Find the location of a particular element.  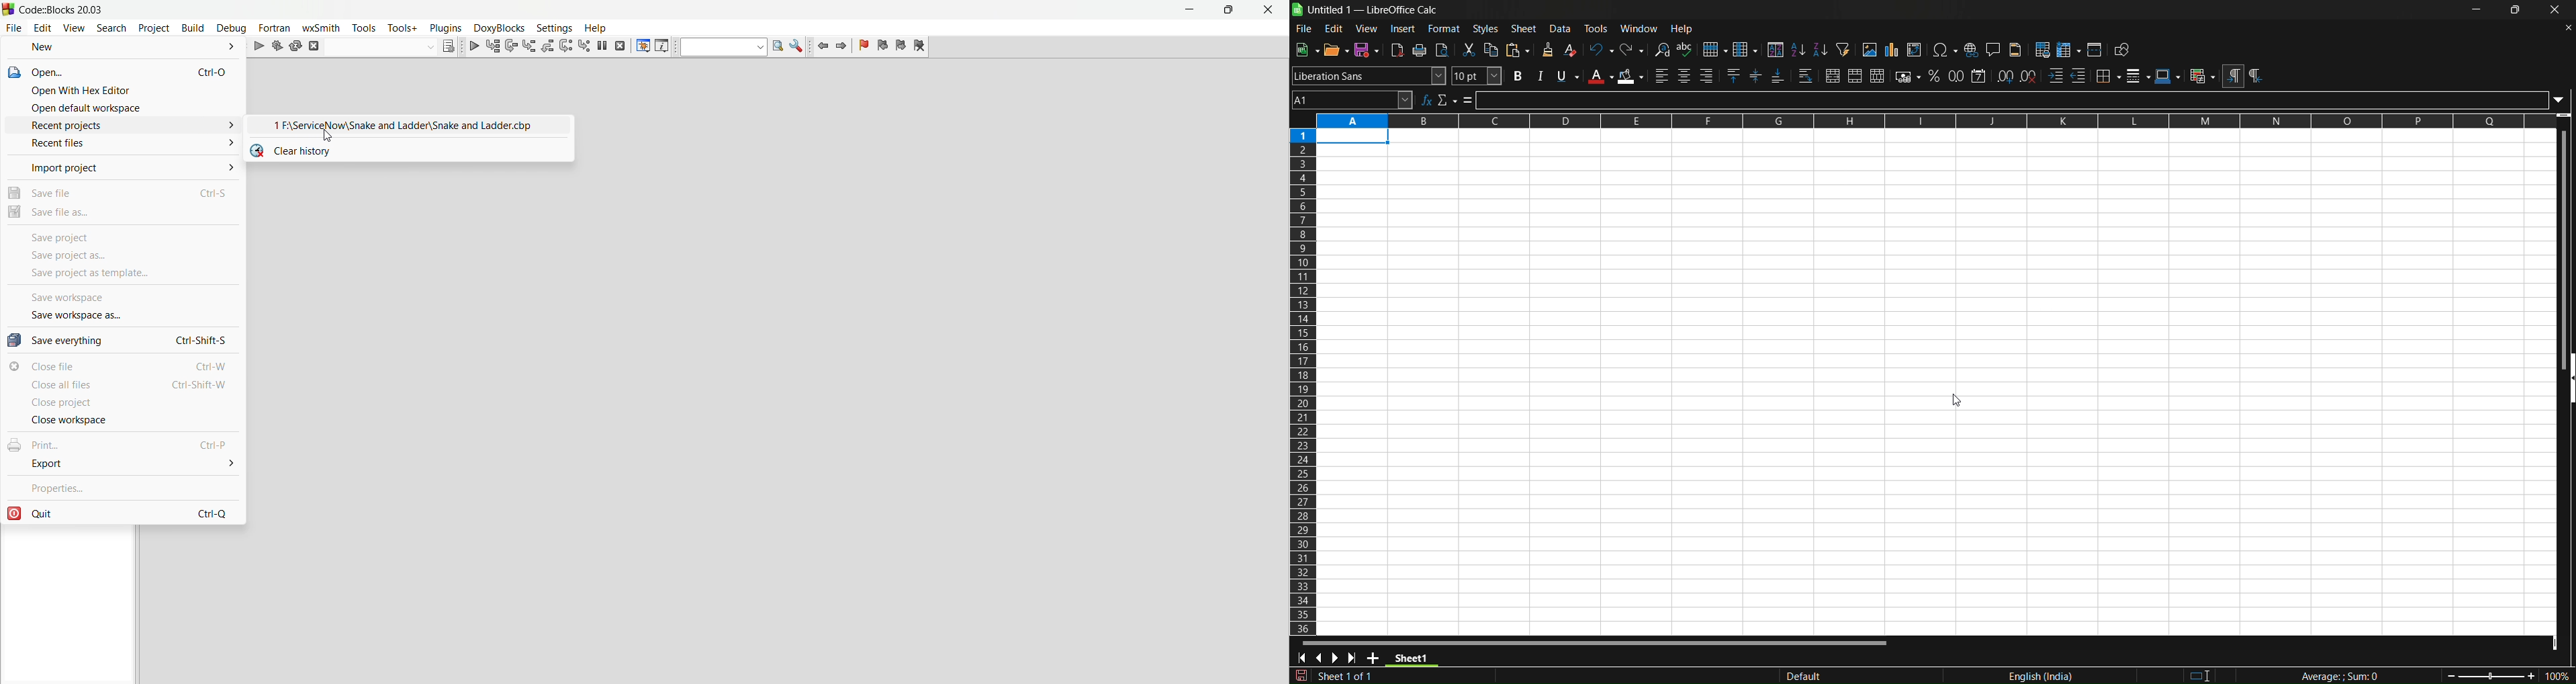

maximize is located at coordinates (1232, 11).